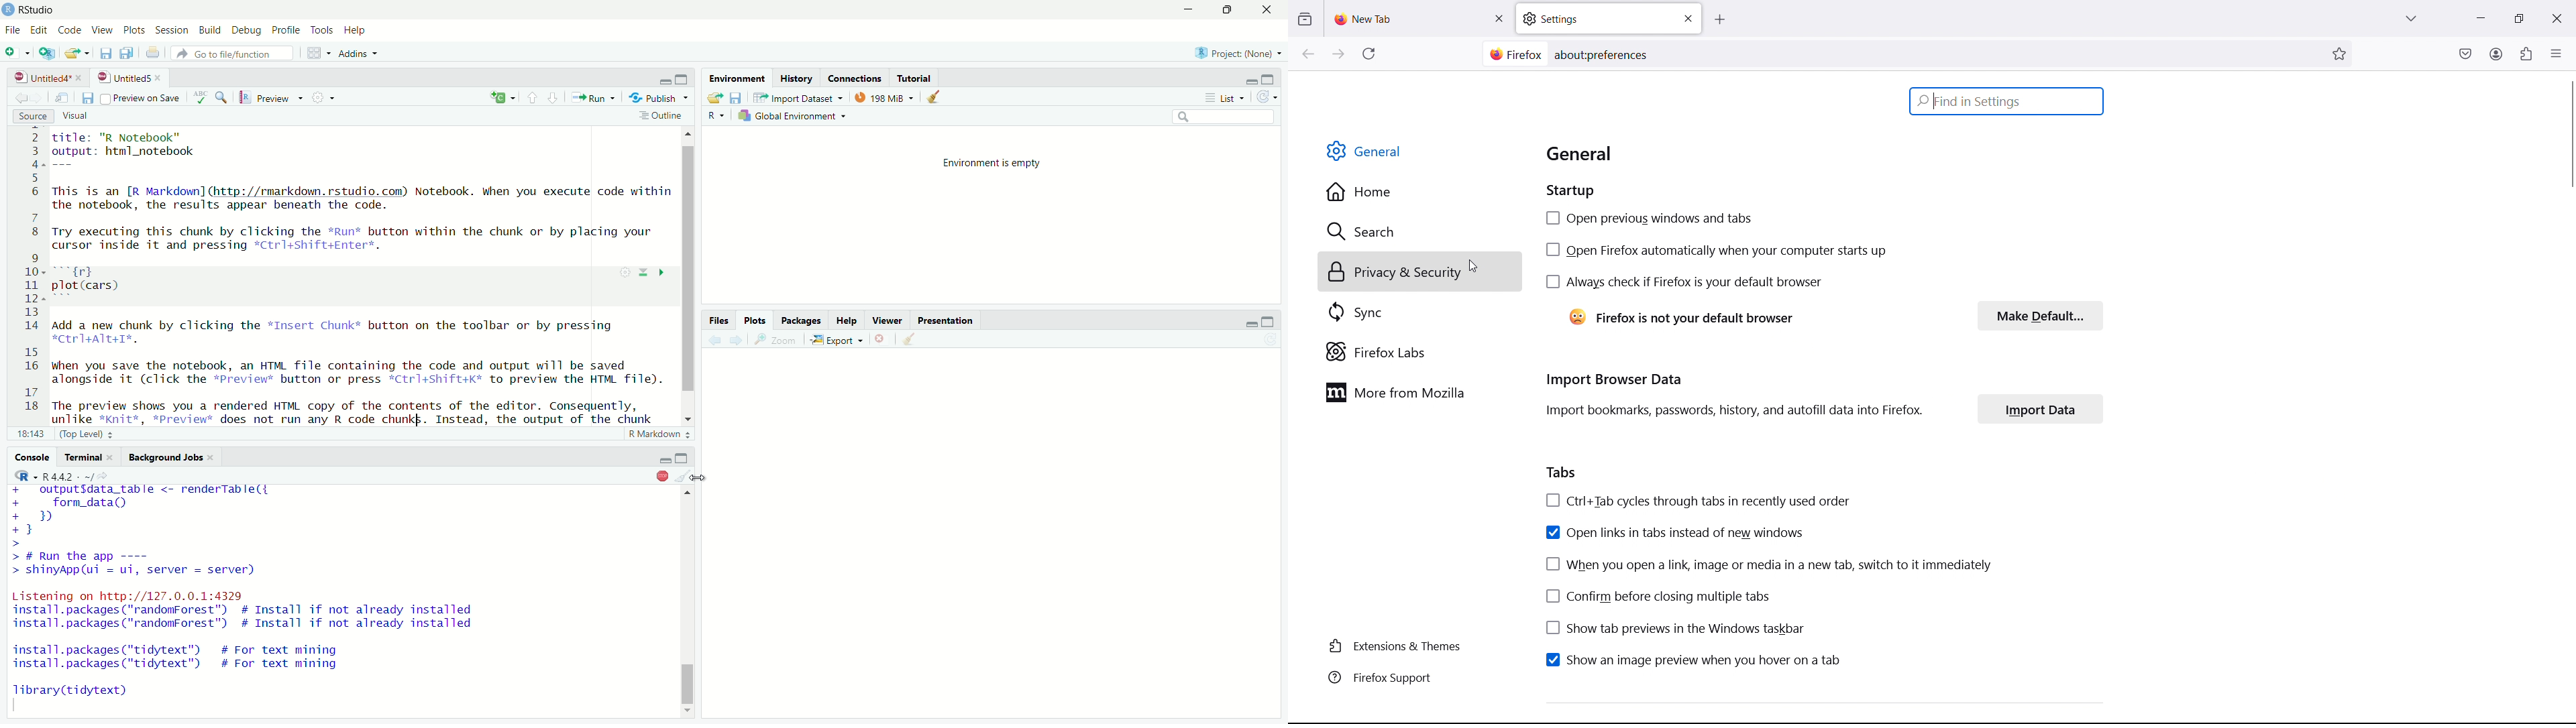 This screenshot has width=2576, height=728. I want to click on scrollbar down, so click(686, 714).